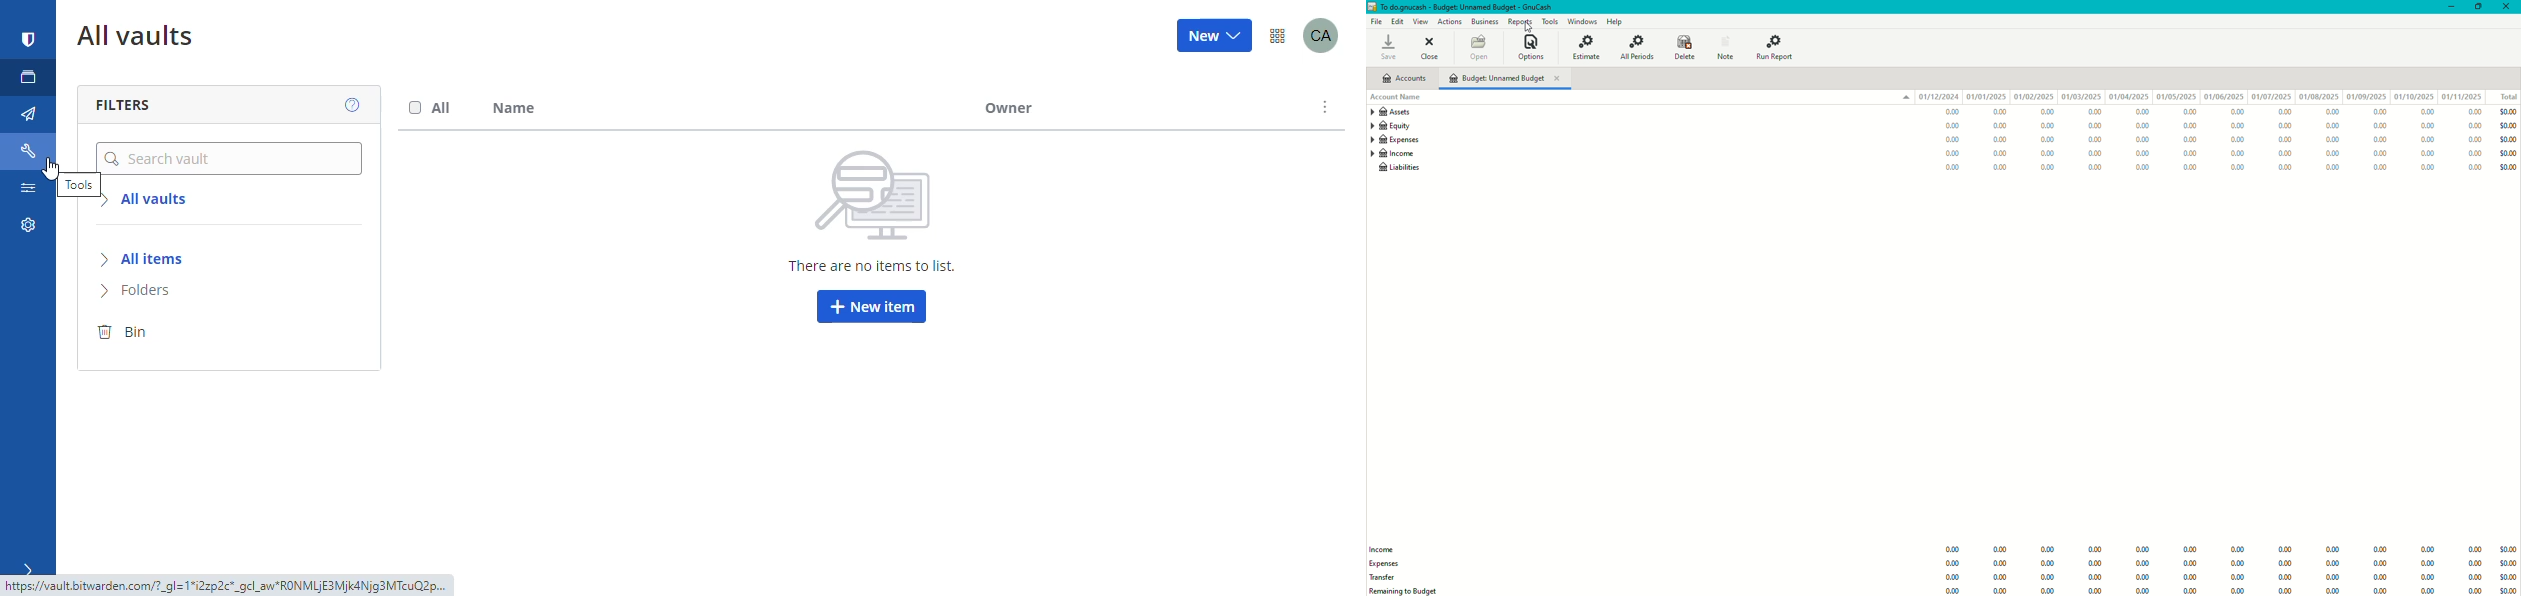 The image size is (2548, 616). Describe the element at coordinates (2190, 168) in the screenshot. I see `0.00` at that location.